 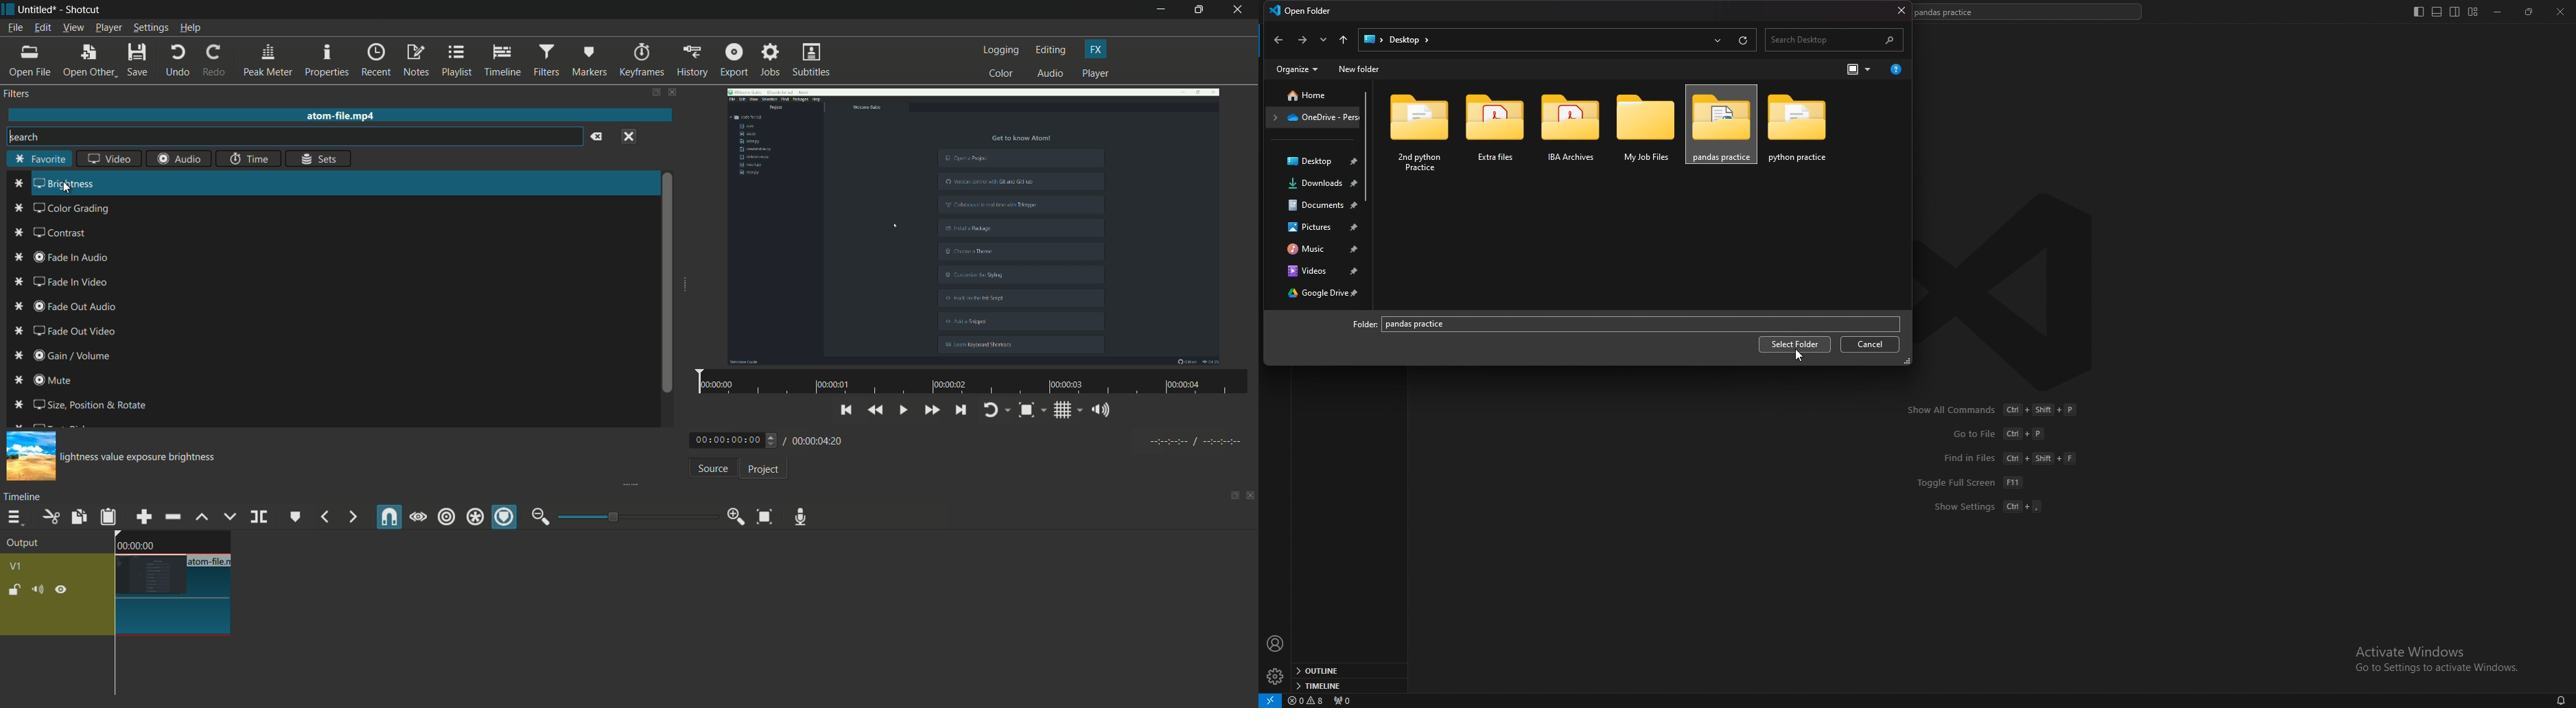 I want to click on time, so click(x=249, y=159).